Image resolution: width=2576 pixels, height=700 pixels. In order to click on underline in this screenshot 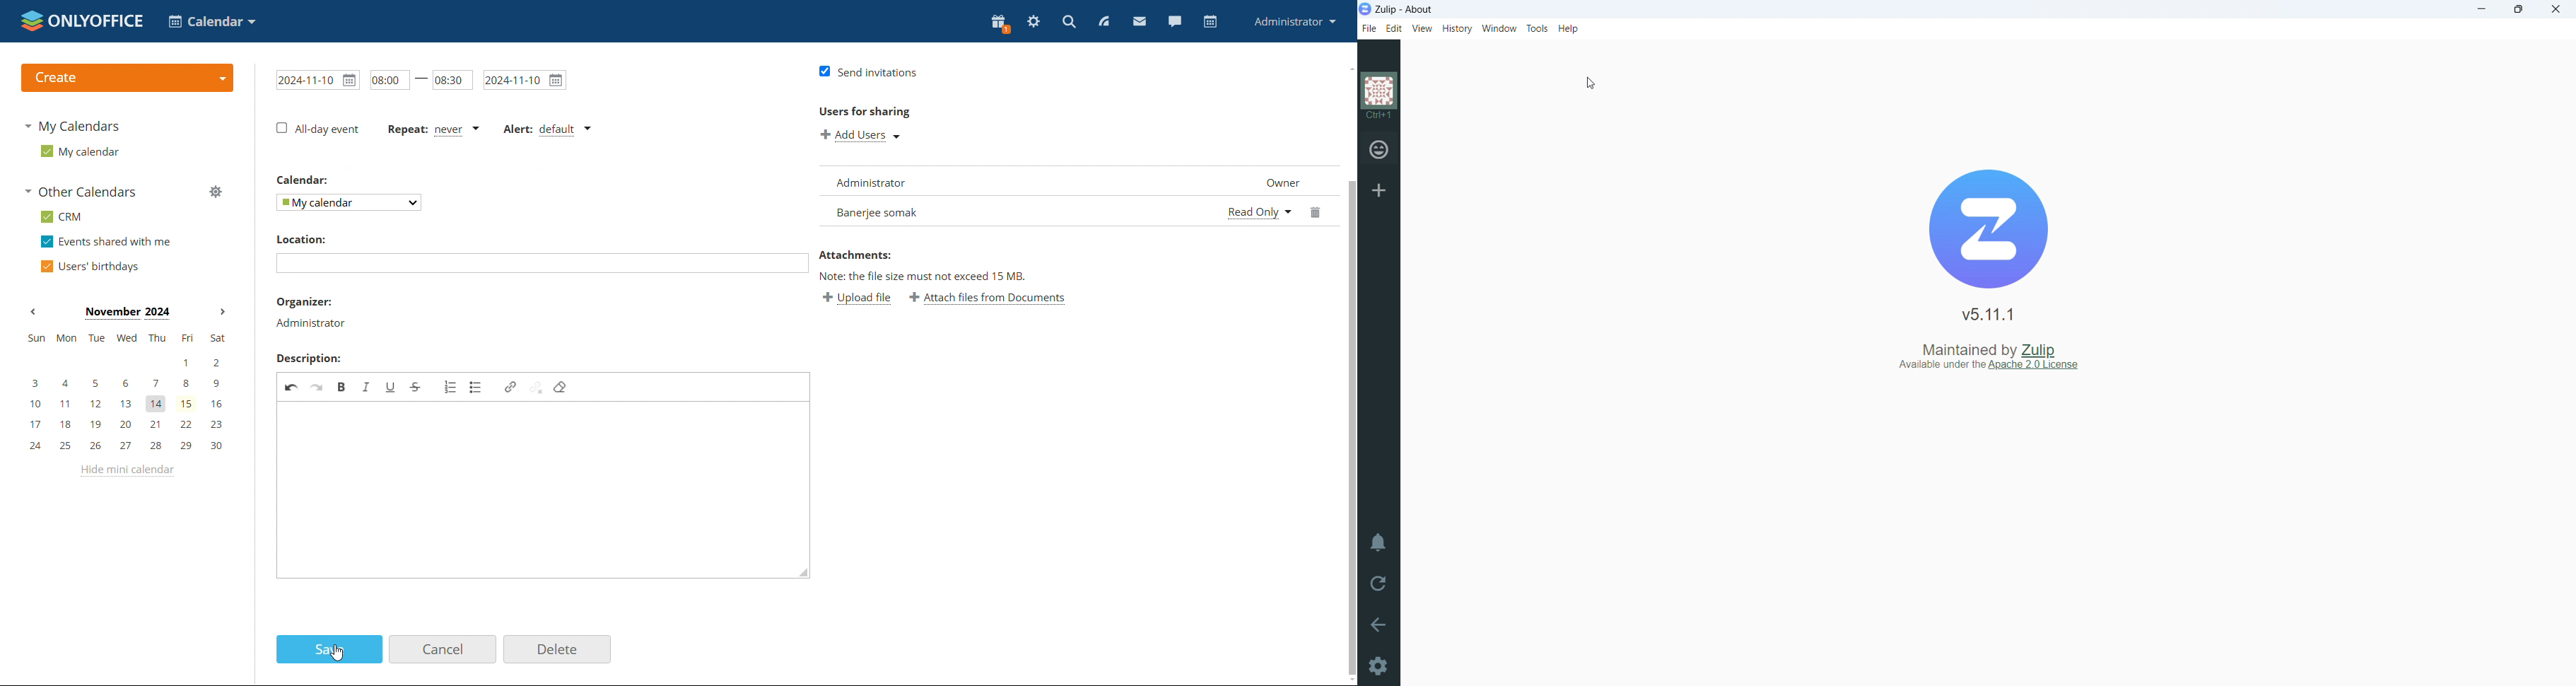, I will do `click(393, 382)`.